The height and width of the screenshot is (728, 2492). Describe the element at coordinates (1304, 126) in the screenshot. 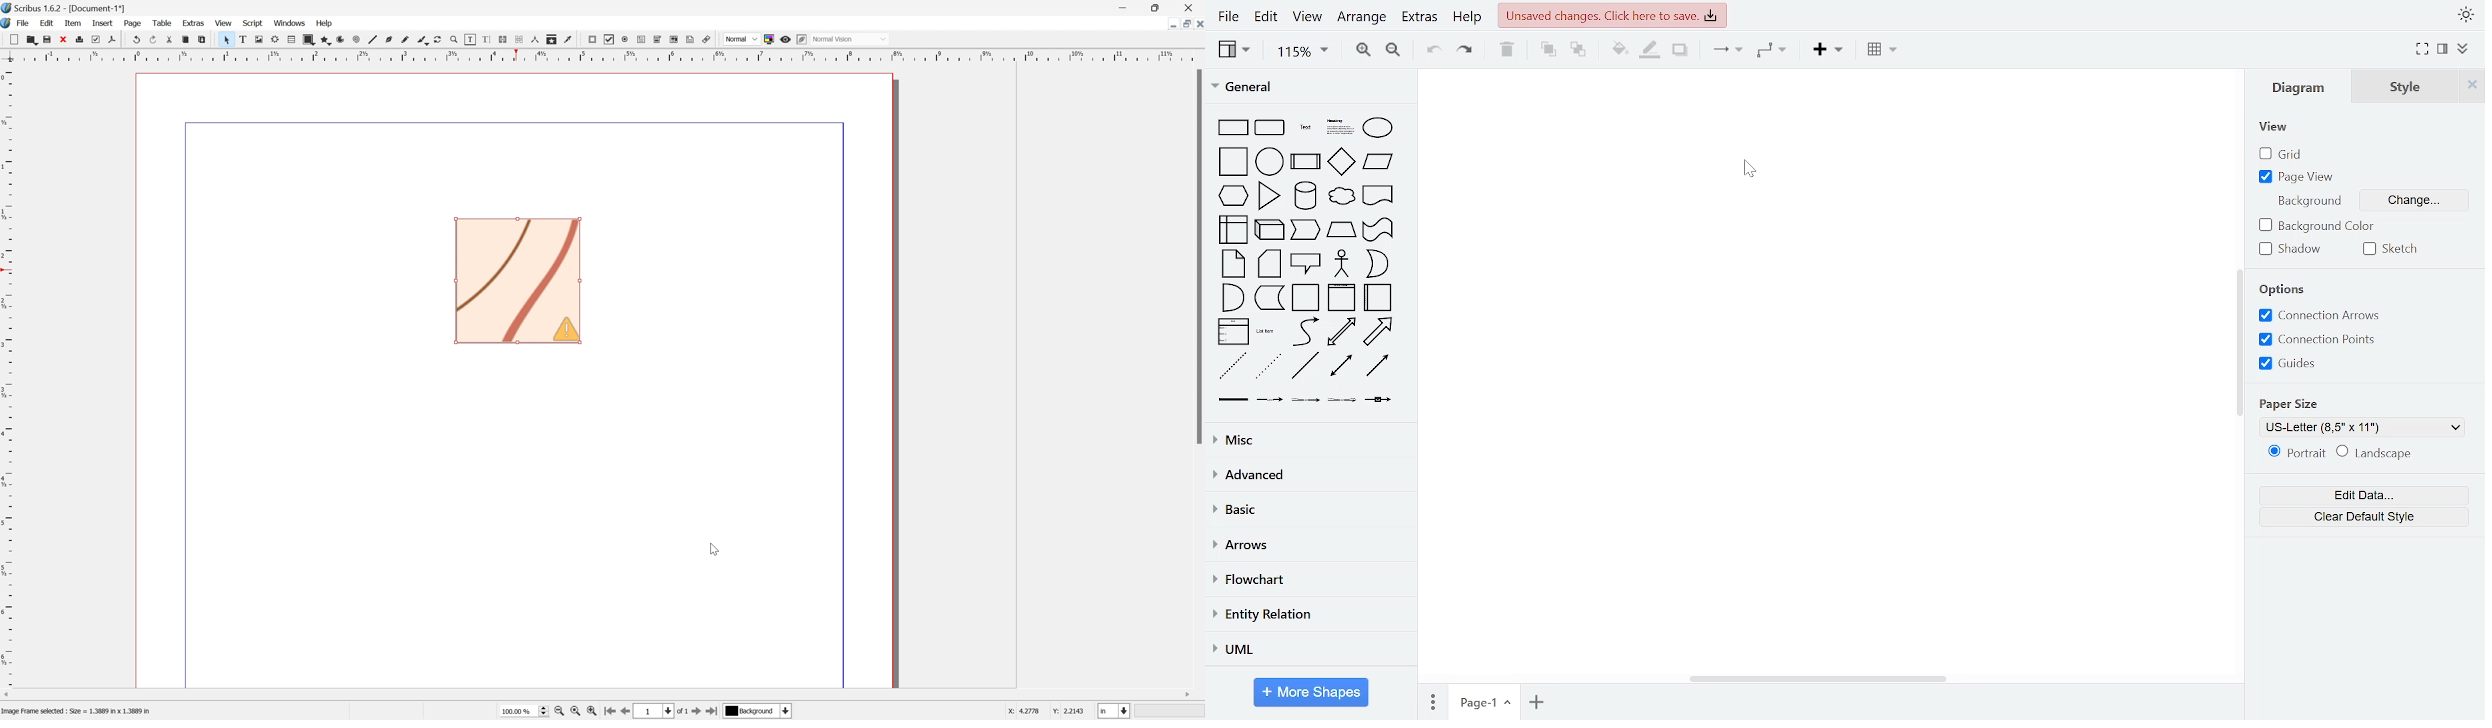

I see `text` at that location.